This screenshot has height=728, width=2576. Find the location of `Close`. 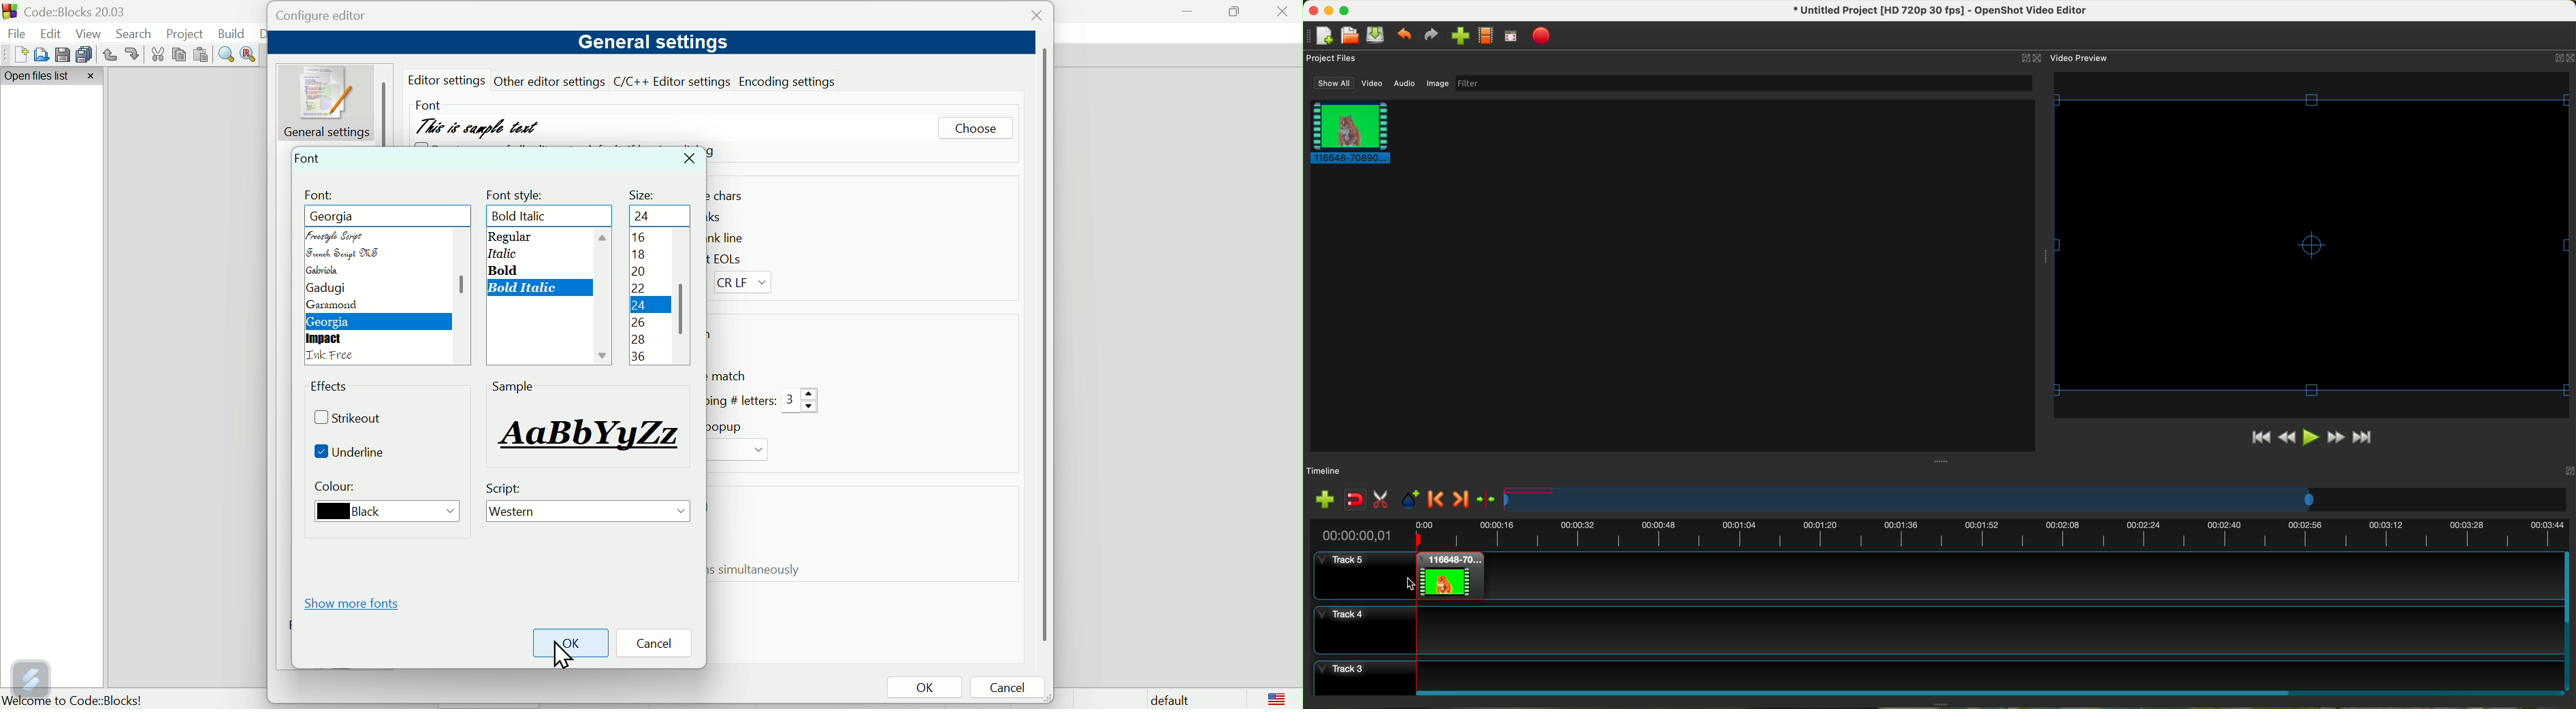

Close is located at coordinates (691, 159).